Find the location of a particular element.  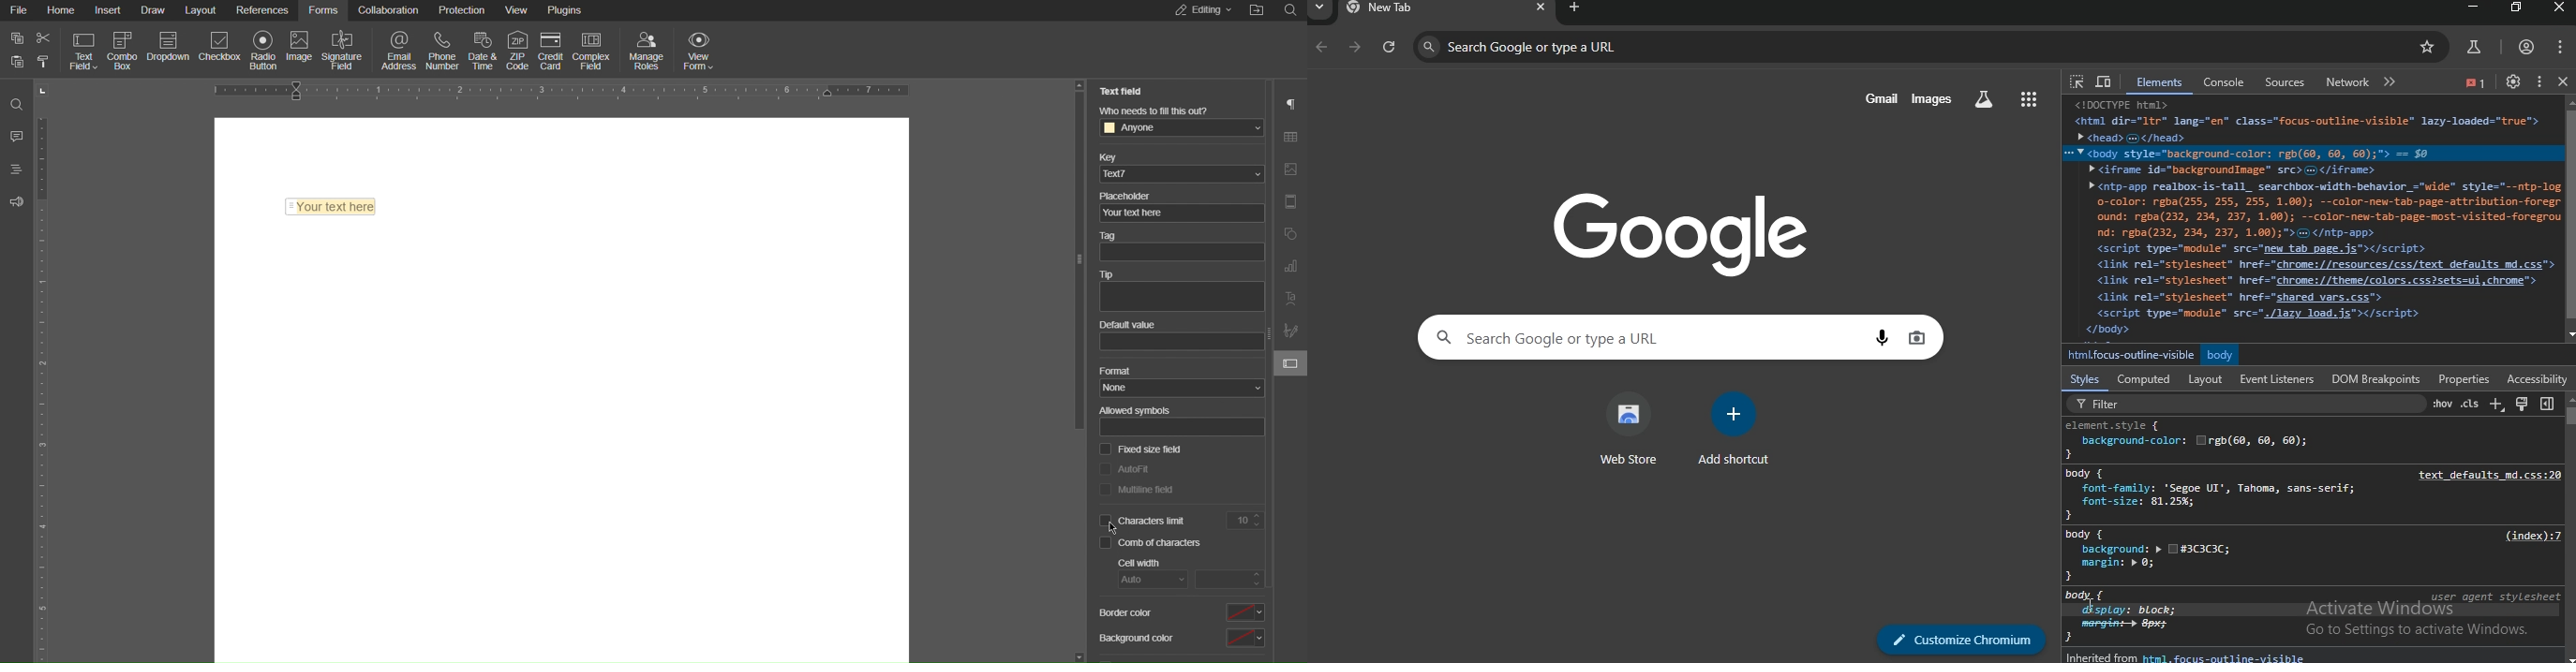

Table Settings is located at coordinates (1291, 138).